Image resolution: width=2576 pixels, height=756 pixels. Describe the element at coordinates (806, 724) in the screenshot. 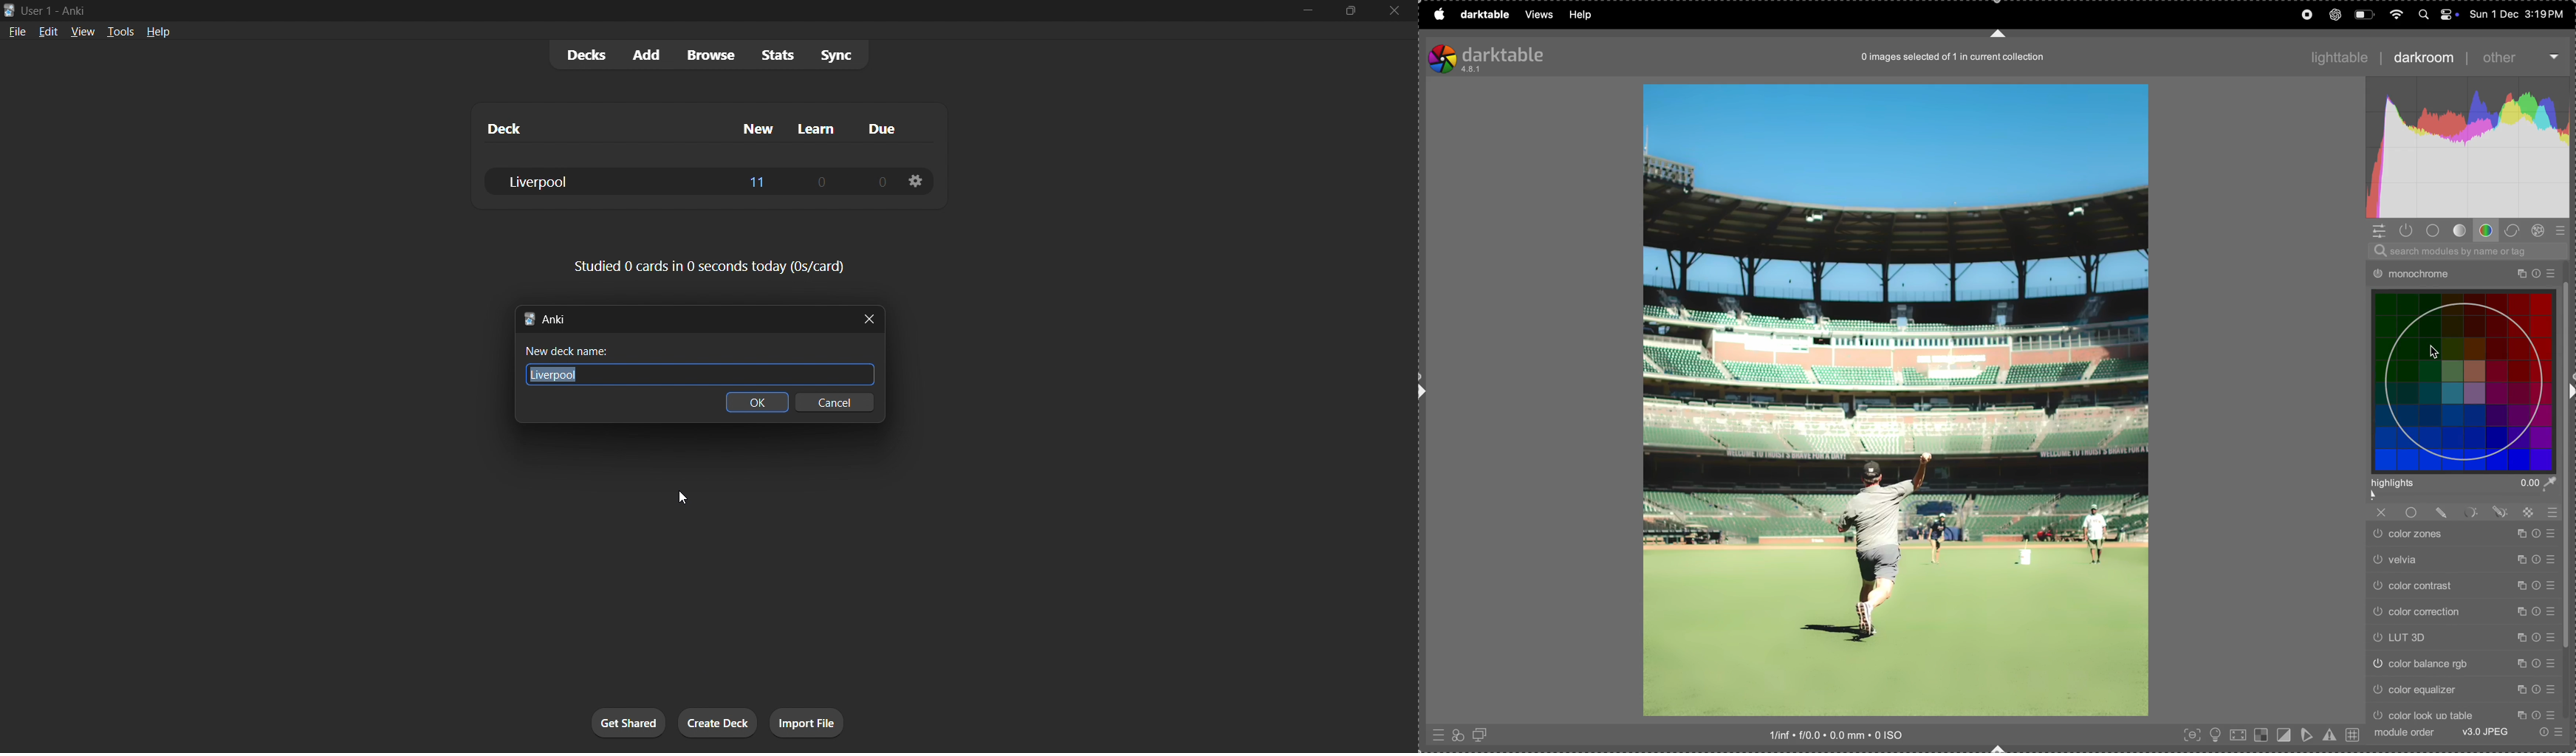

I see `import file` at that location.